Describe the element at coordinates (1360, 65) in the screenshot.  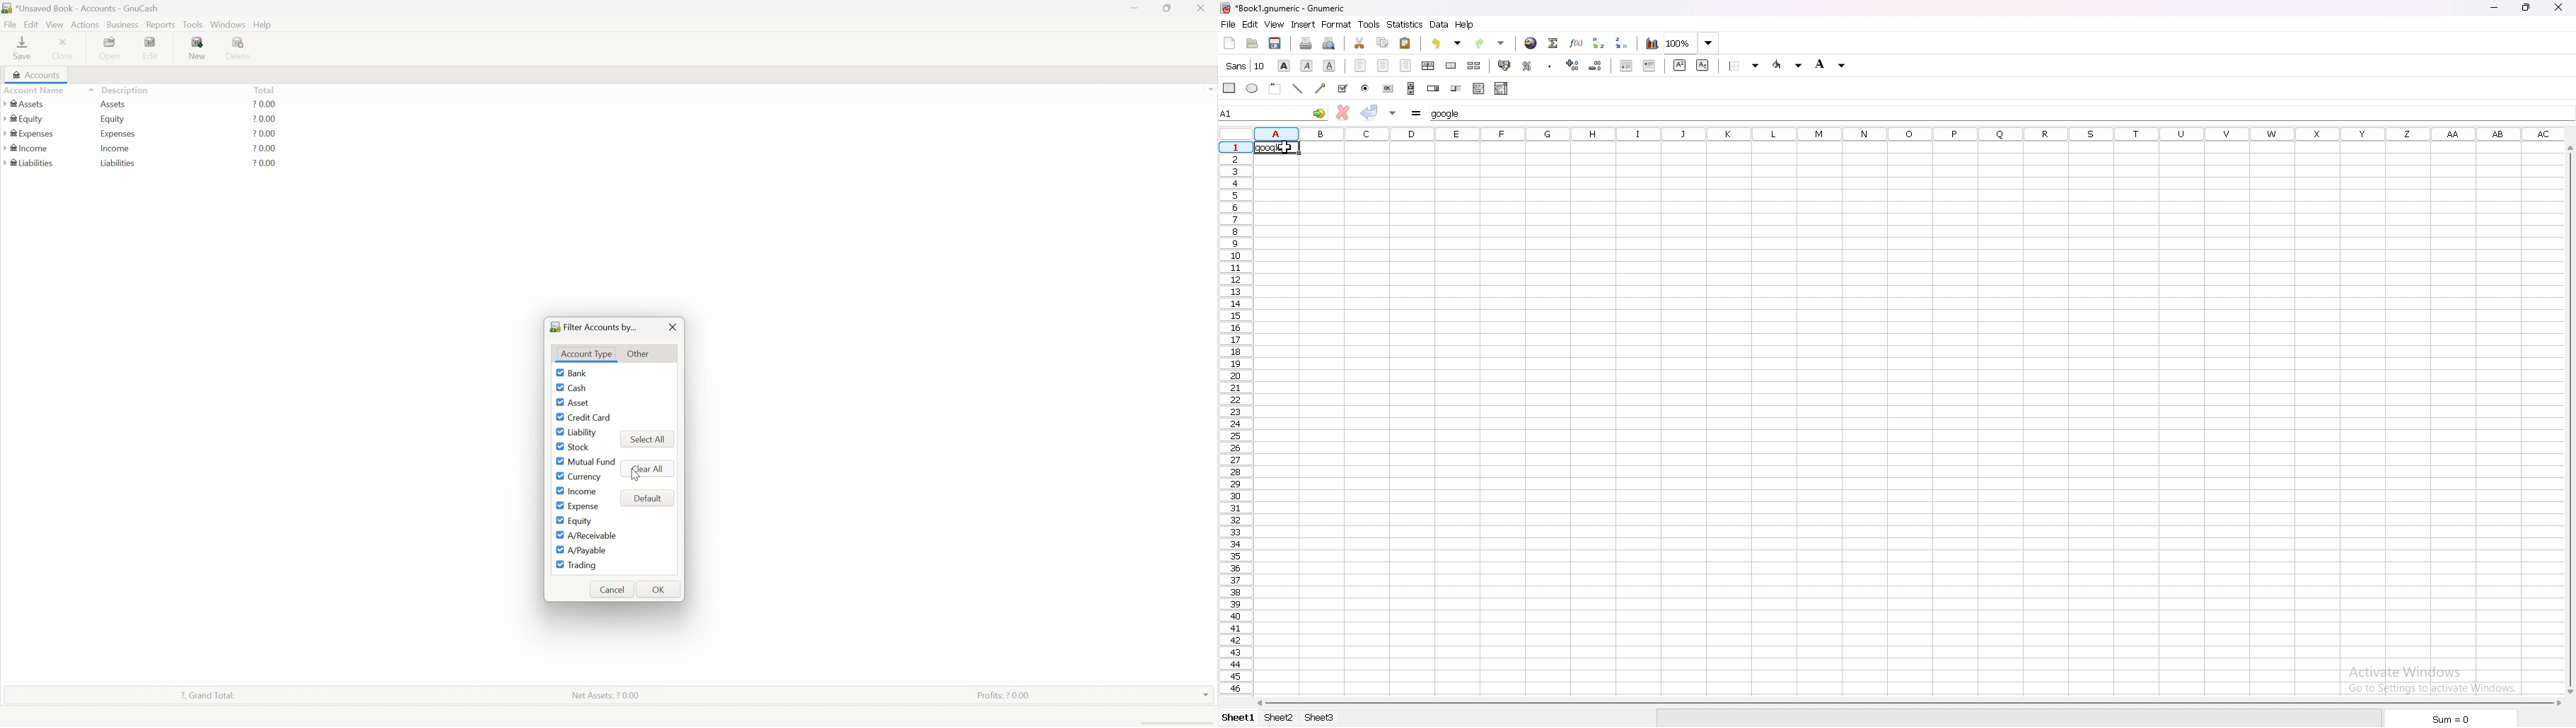
I see `left align` at that location.